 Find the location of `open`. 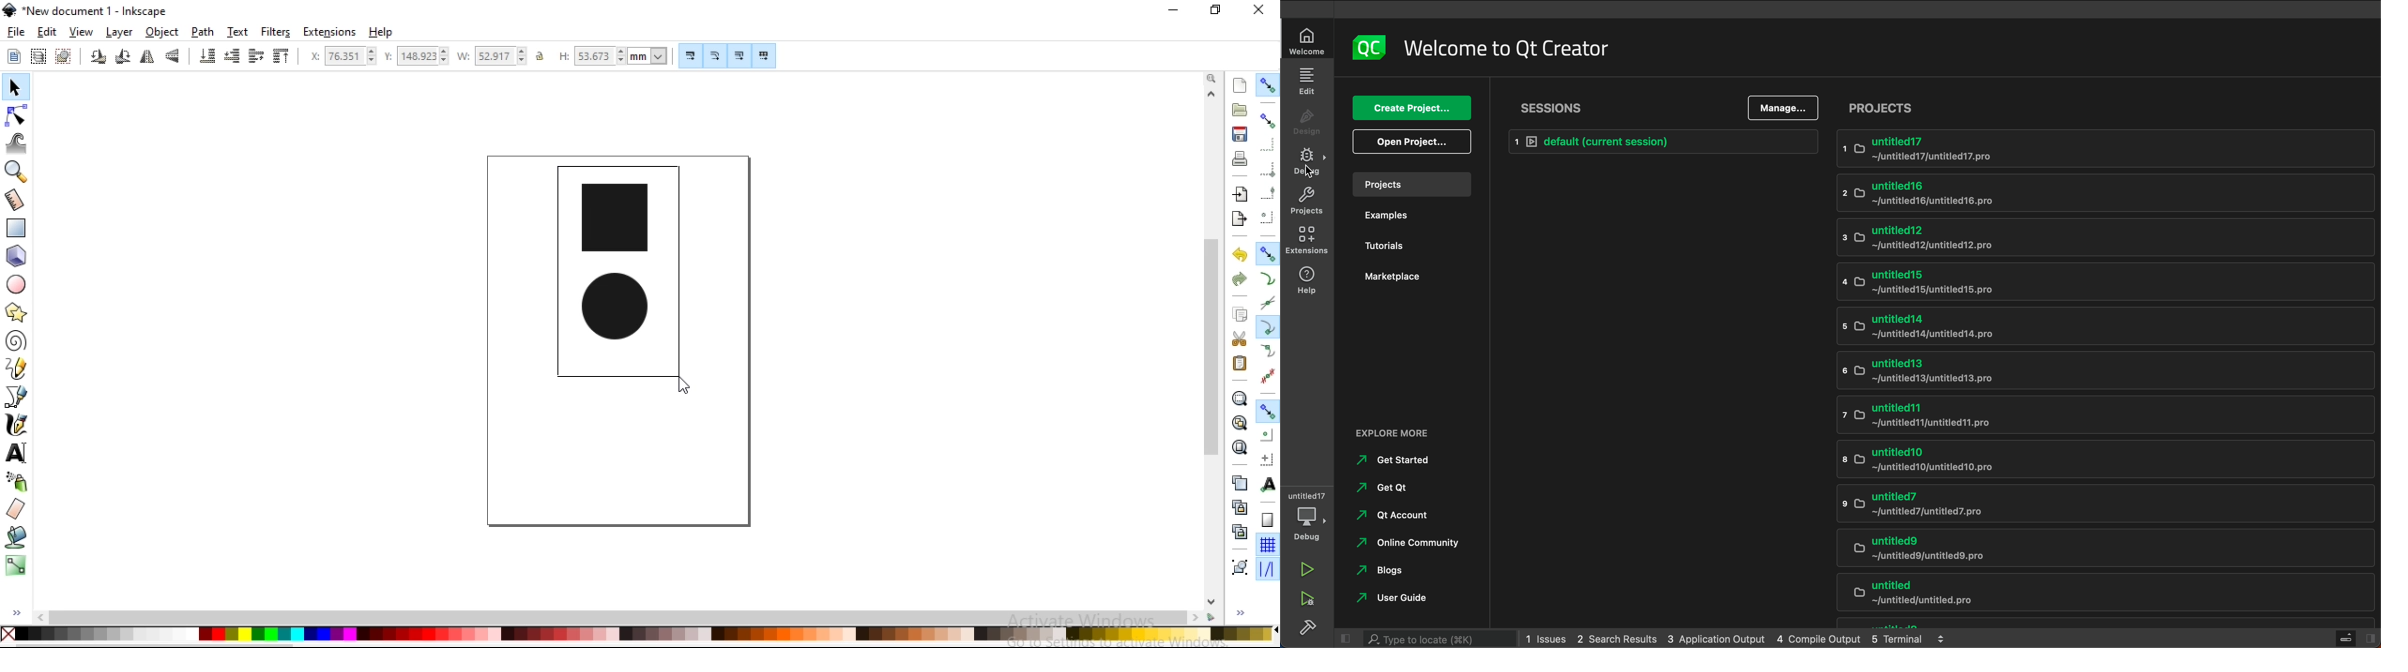

open is located at coordinates (1416, 142).